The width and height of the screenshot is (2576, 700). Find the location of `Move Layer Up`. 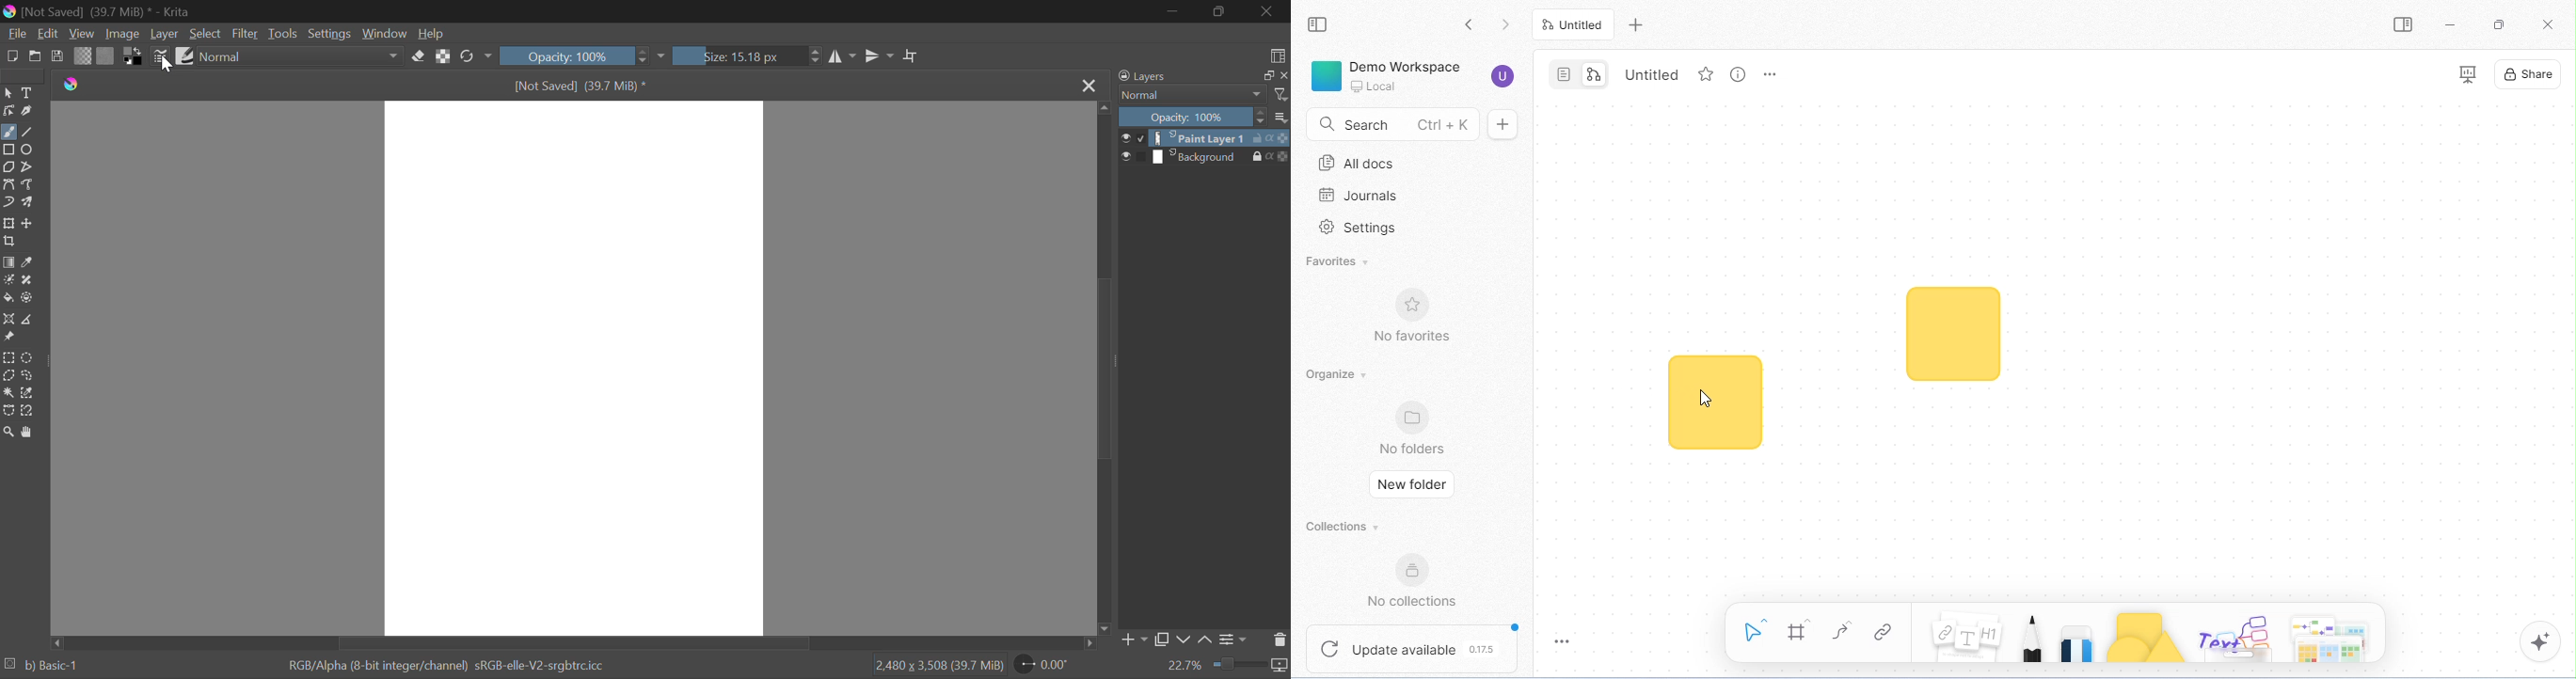

Move Layer Up is located at coordinates (1205, 641).